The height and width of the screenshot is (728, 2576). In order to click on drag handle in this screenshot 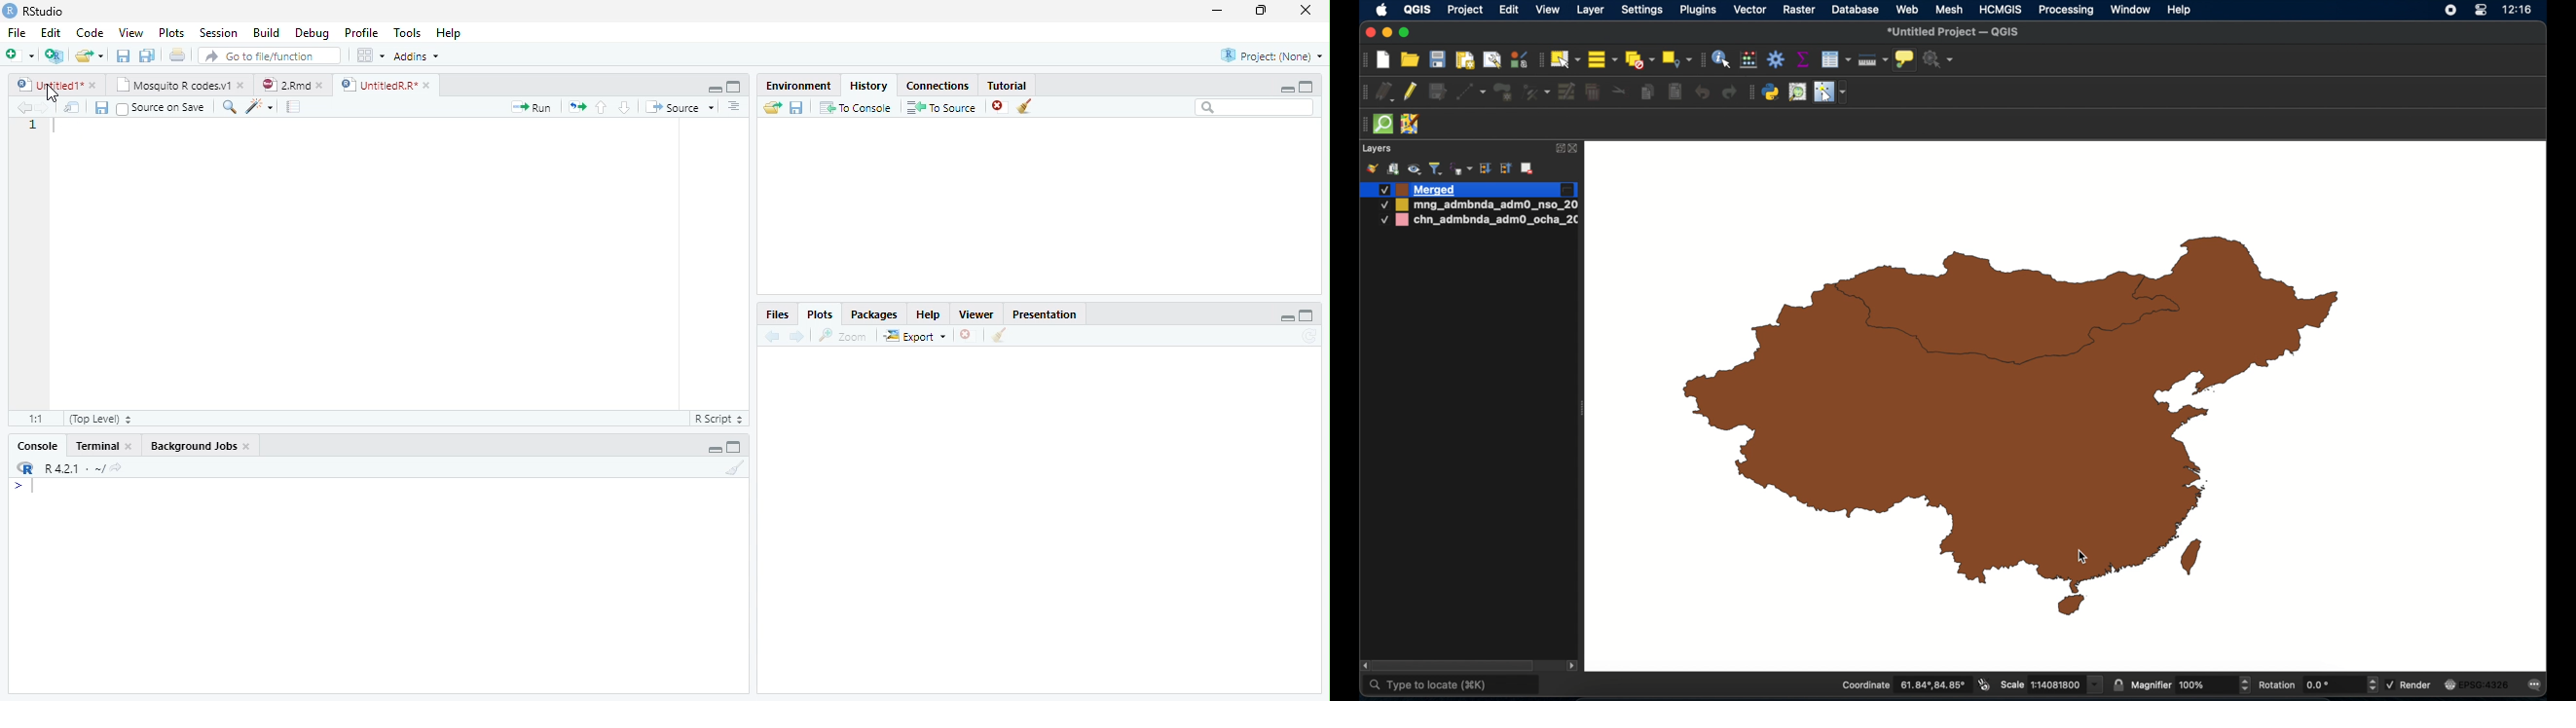, I will do `click(2000, 323)`.